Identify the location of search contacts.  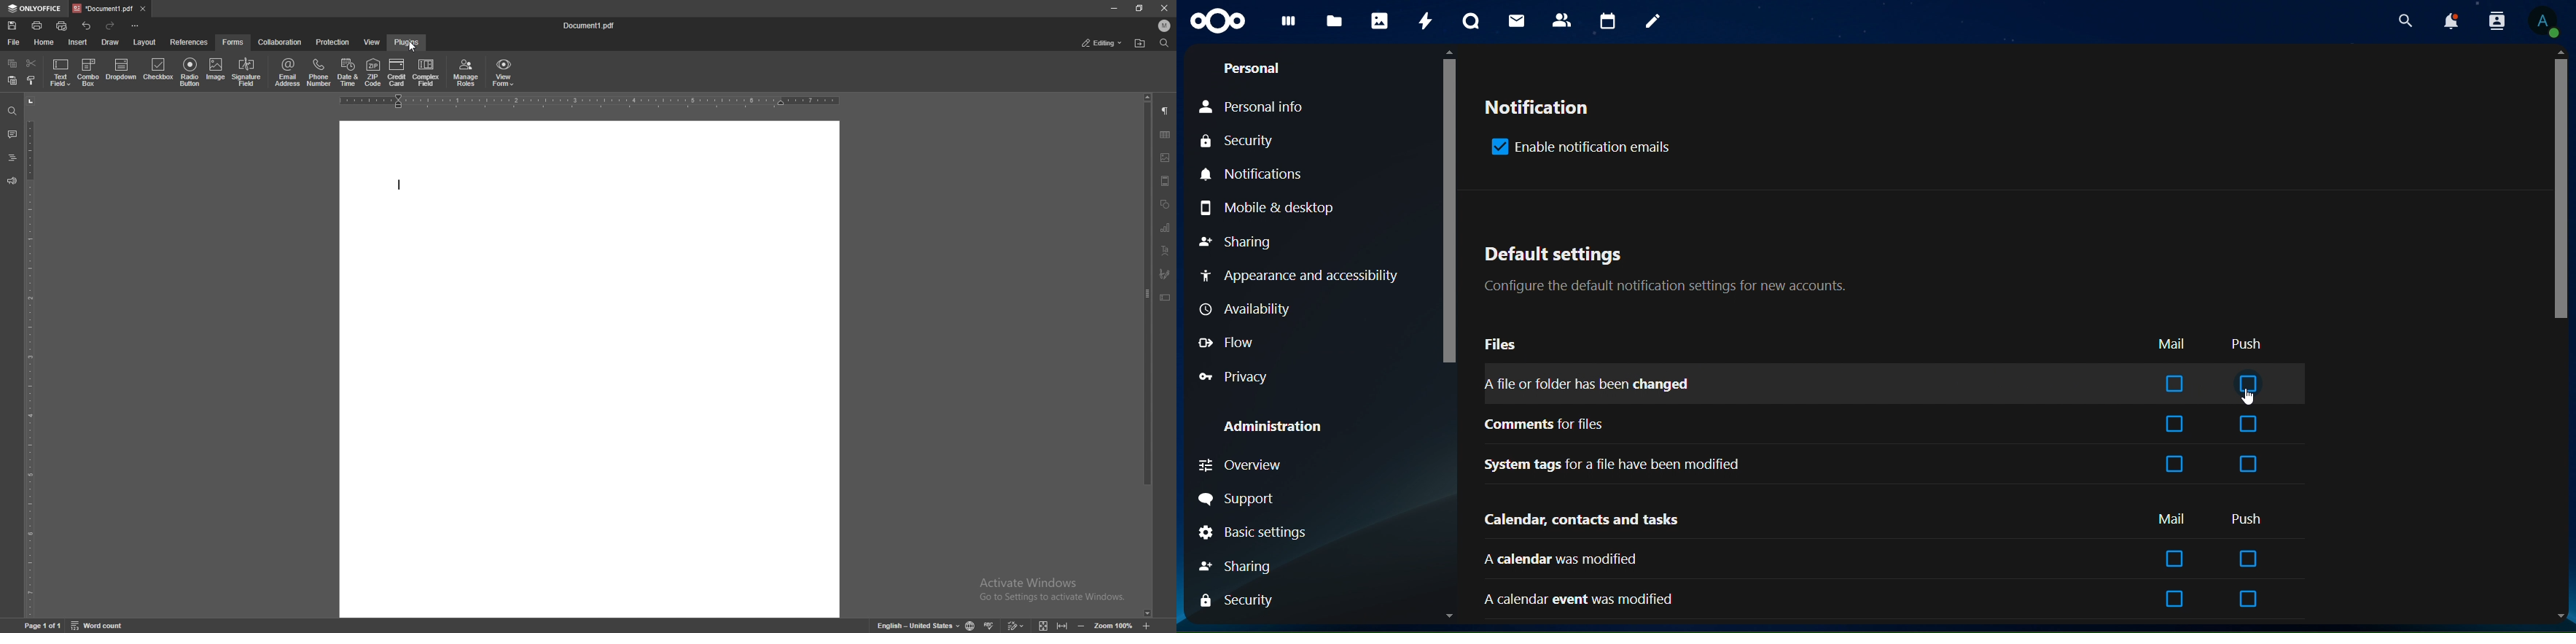
(2497, 22).